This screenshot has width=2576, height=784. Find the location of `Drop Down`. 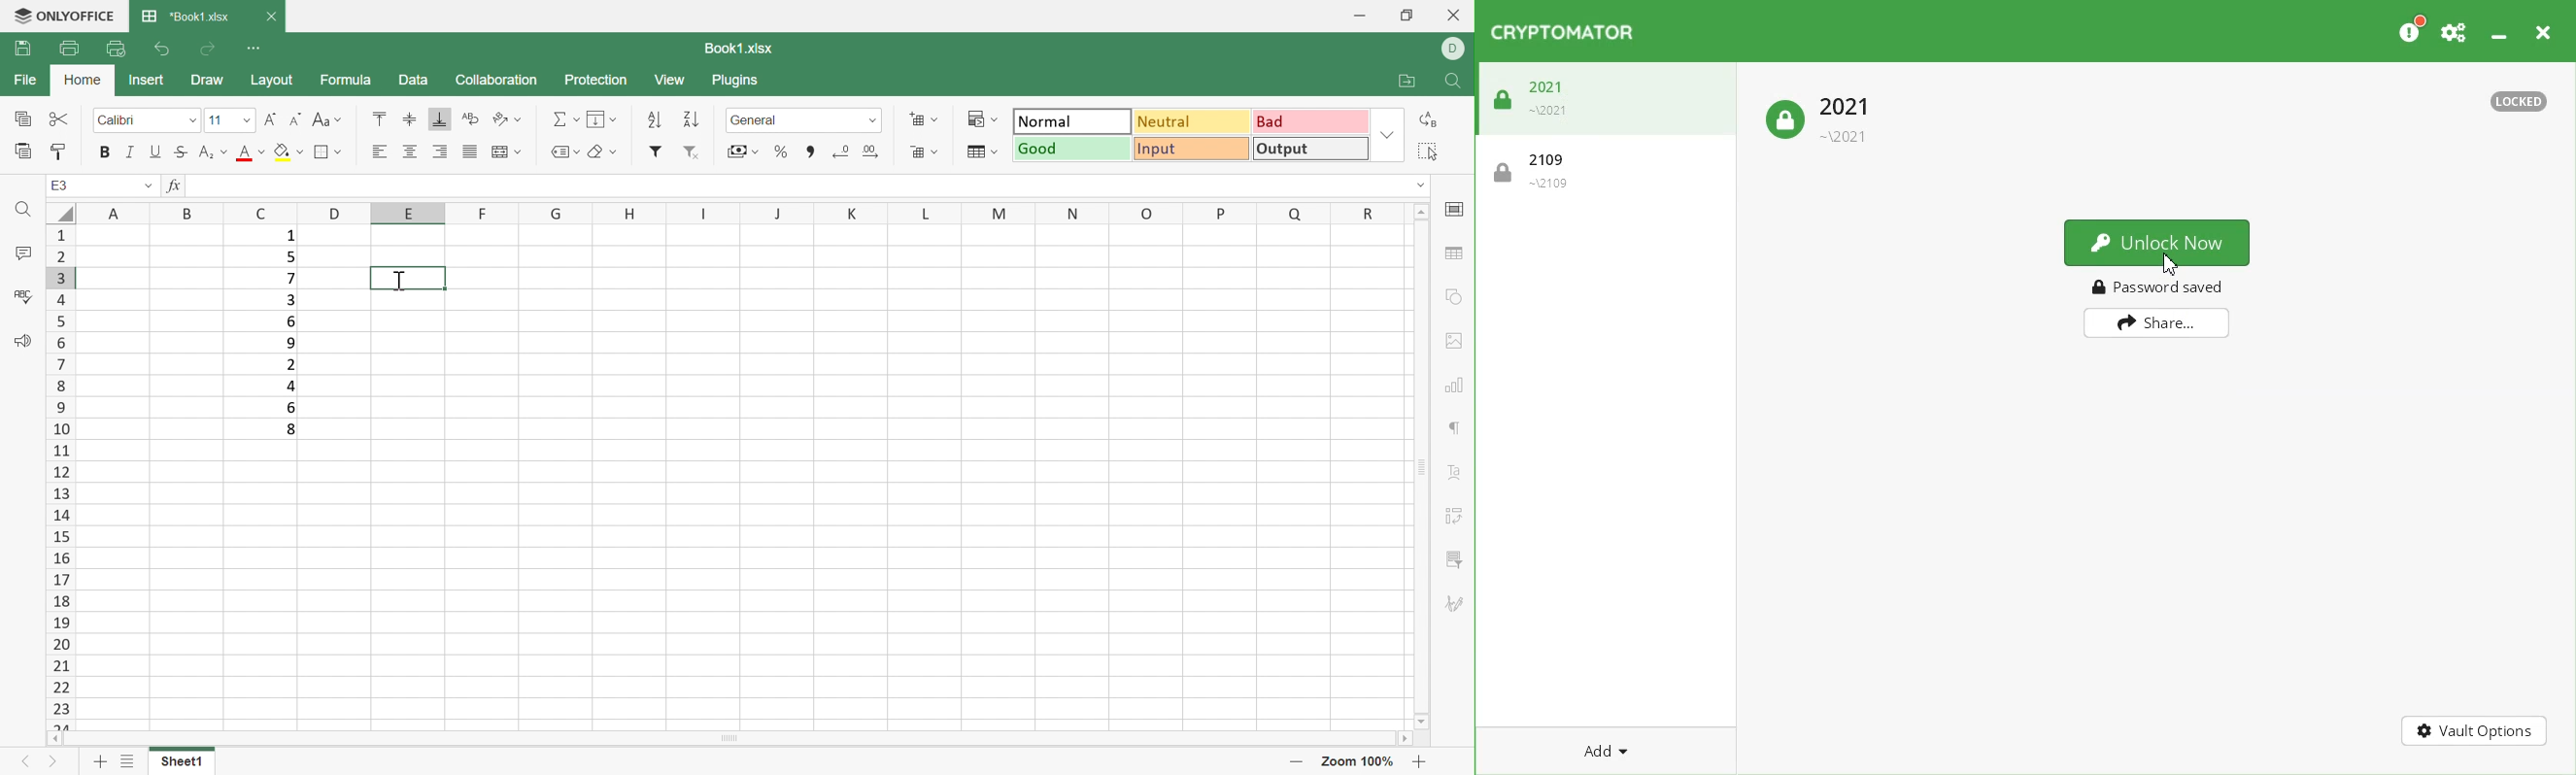

Drop Down is located at coordinates (873, 120).